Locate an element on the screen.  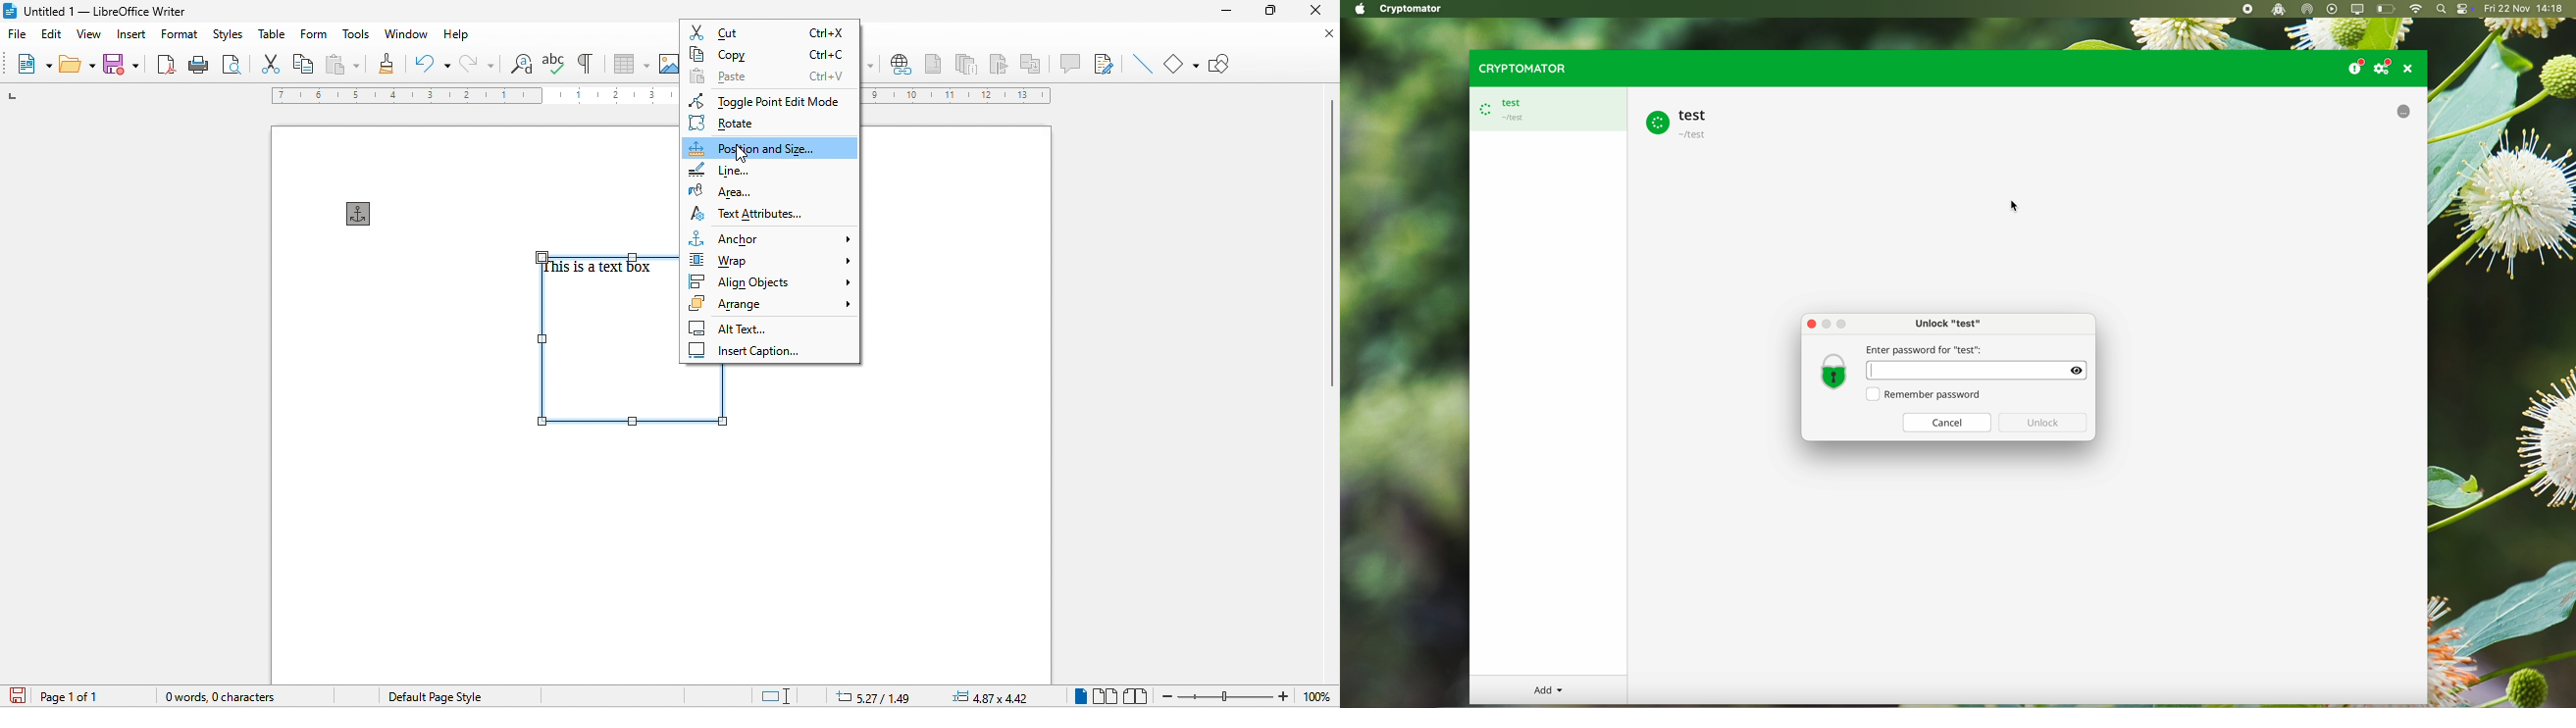
line is located at coordinates (739, 169).